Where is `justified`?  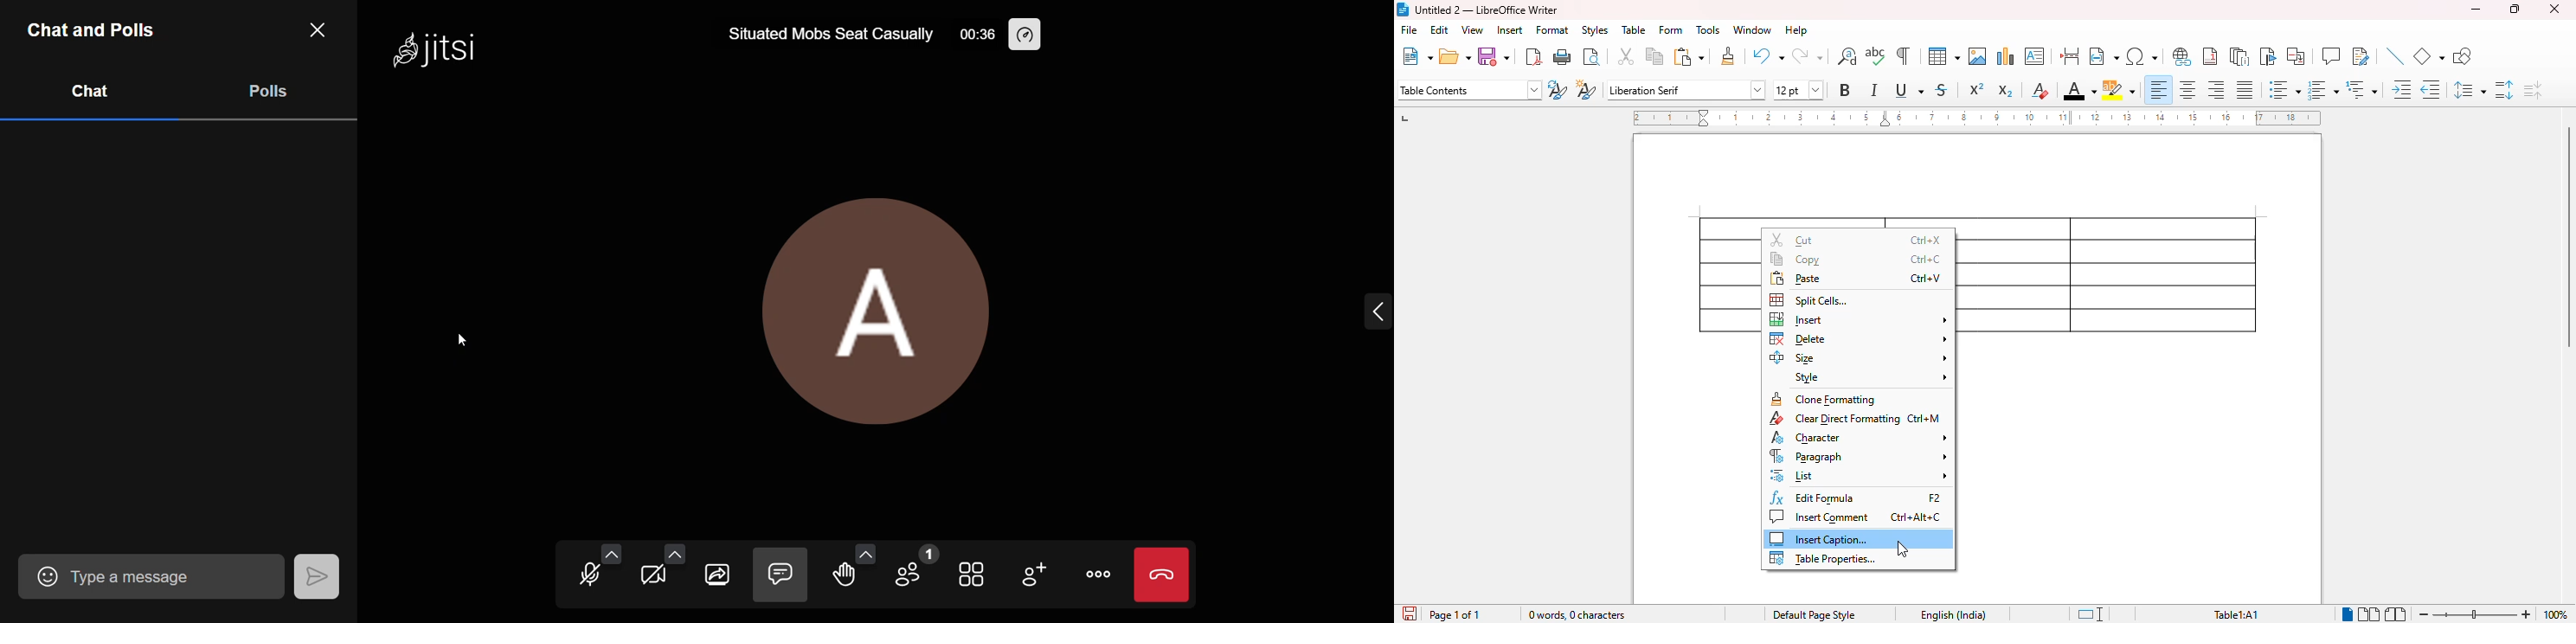 justified is located at coordinates (2245, 90).